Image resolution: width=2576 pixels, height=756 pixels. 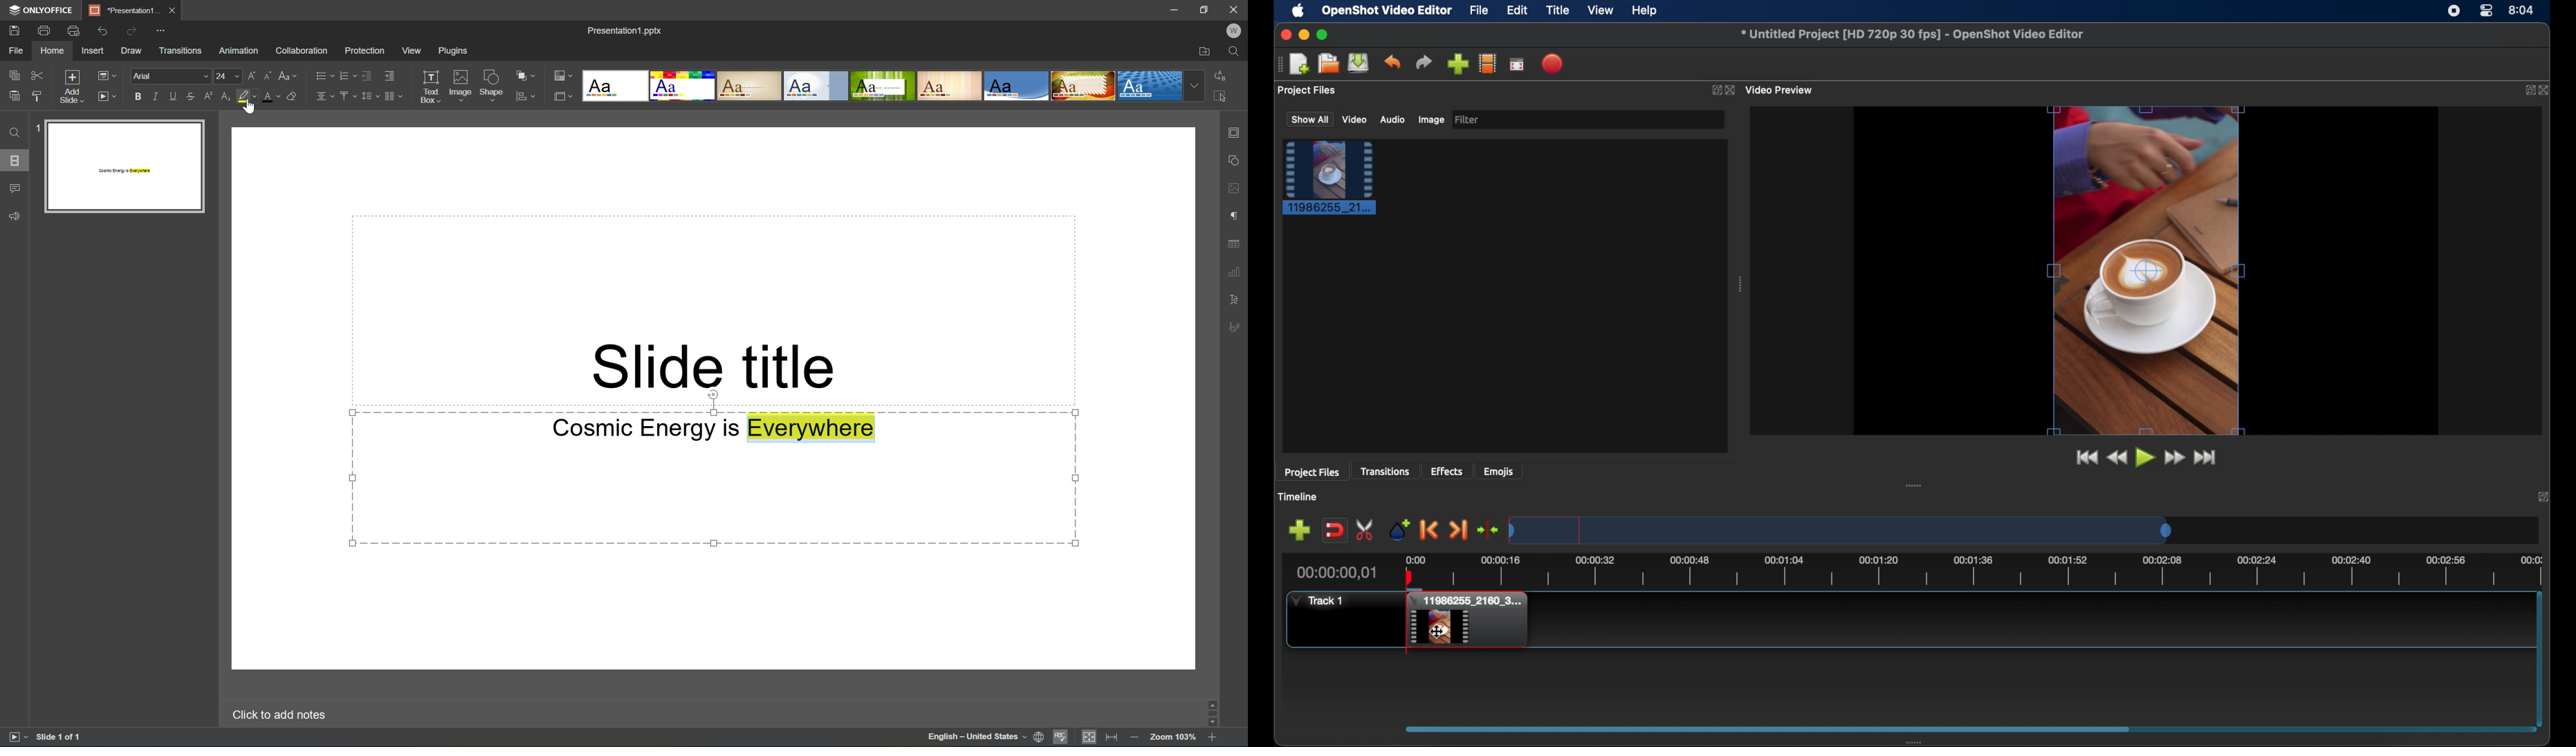 I want to click on Paste, so click(x=12, y=96).